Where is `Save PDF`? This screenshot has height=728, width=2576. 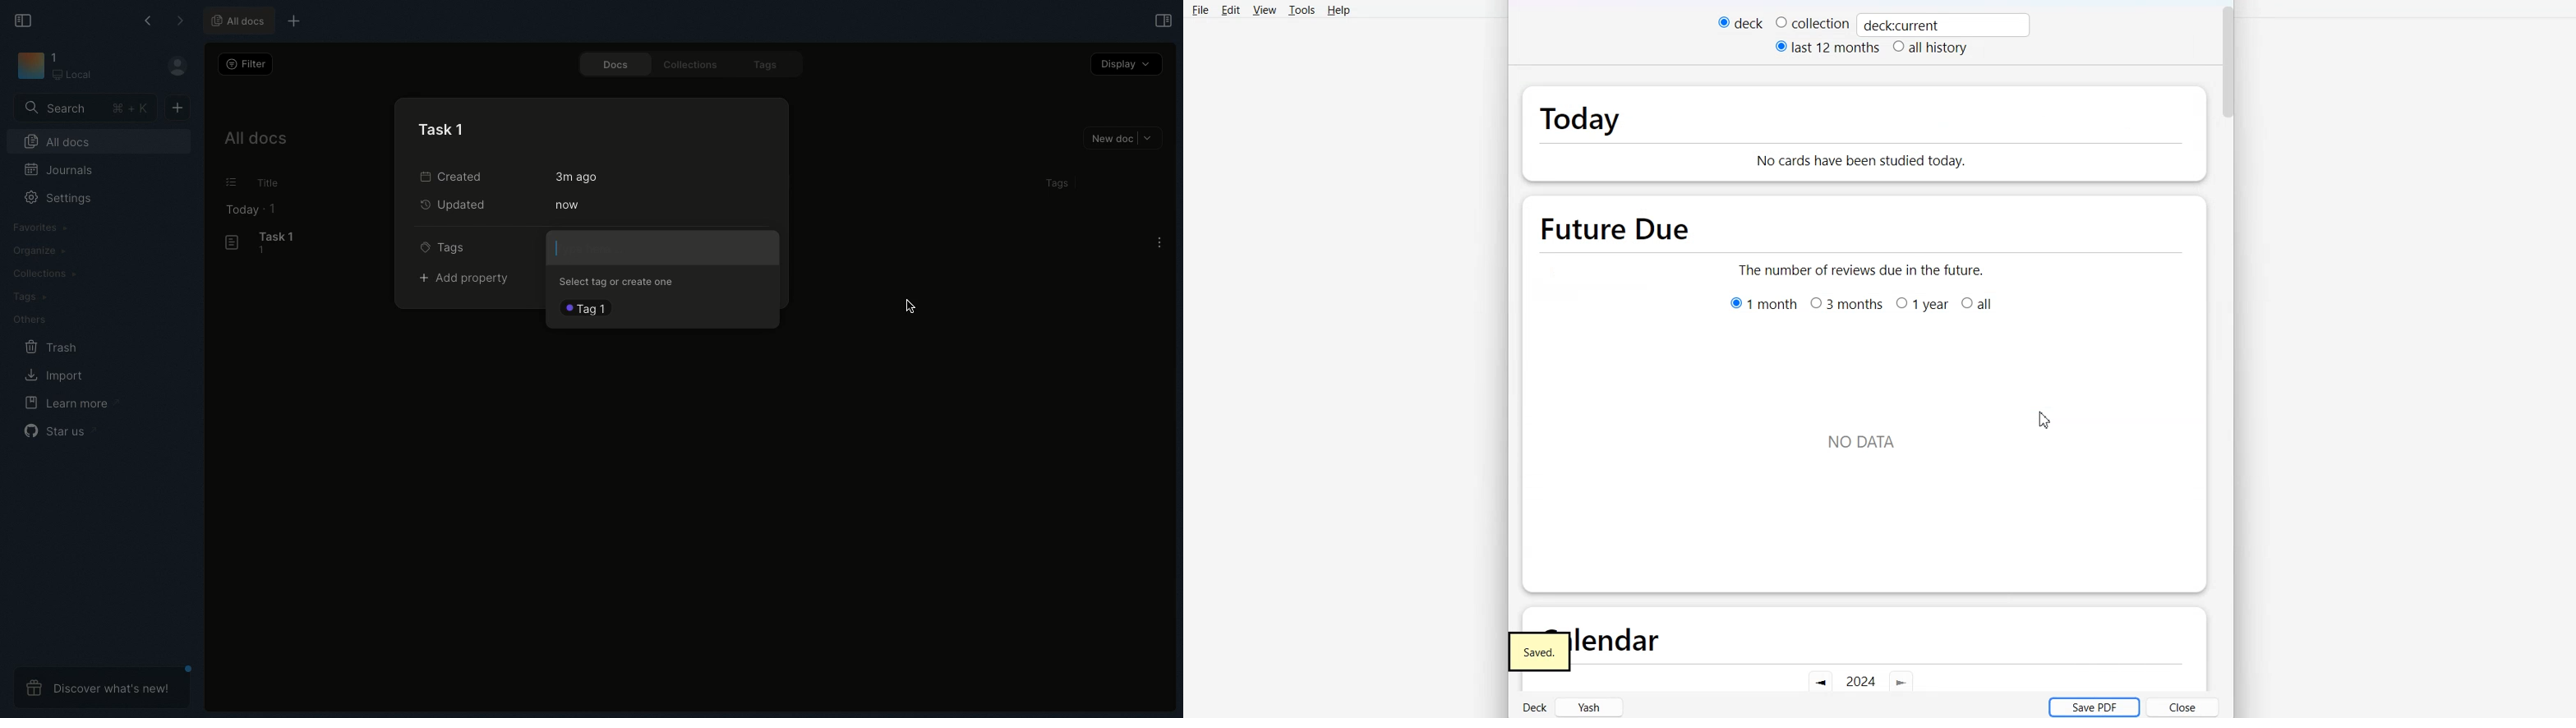 Save PDF is located at coordinates (2093, 706).